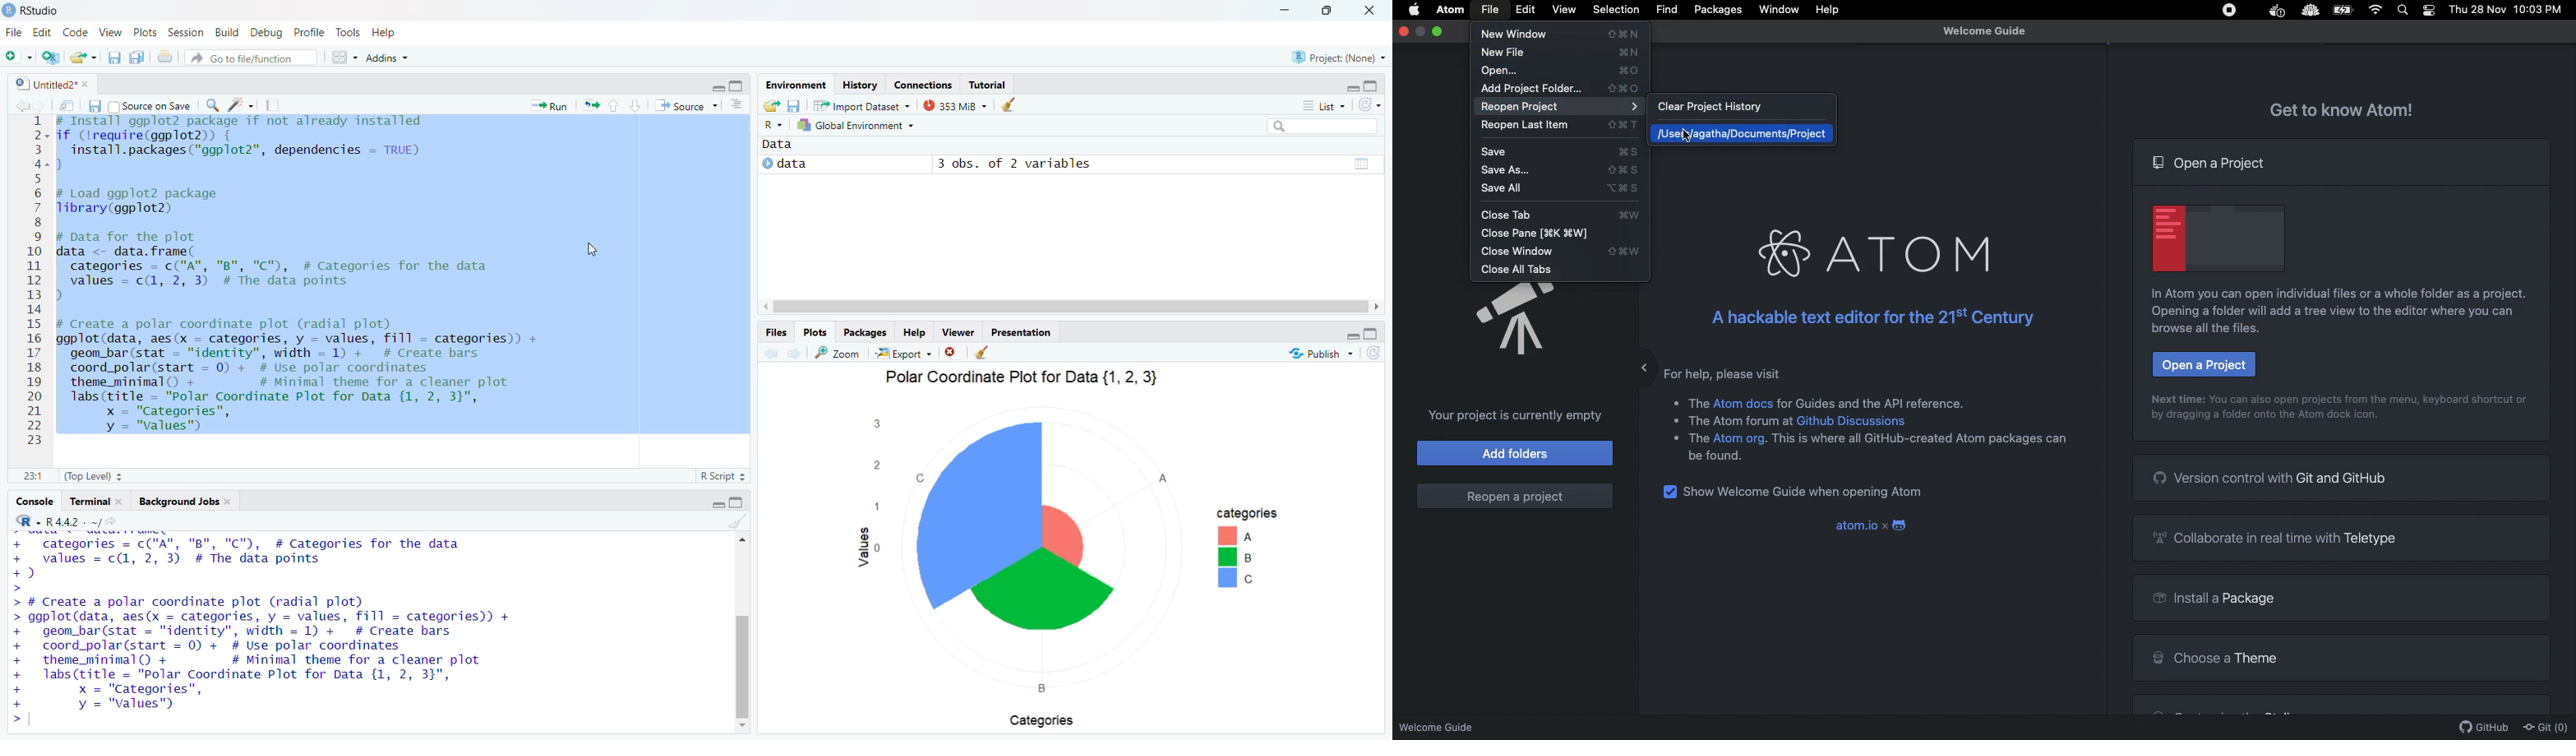 This screenshot has height=756, width=2576. What do you see at coordinates (1902, 526) in the screenshot?
I see `Logo` at bounding box center [1902, 526].